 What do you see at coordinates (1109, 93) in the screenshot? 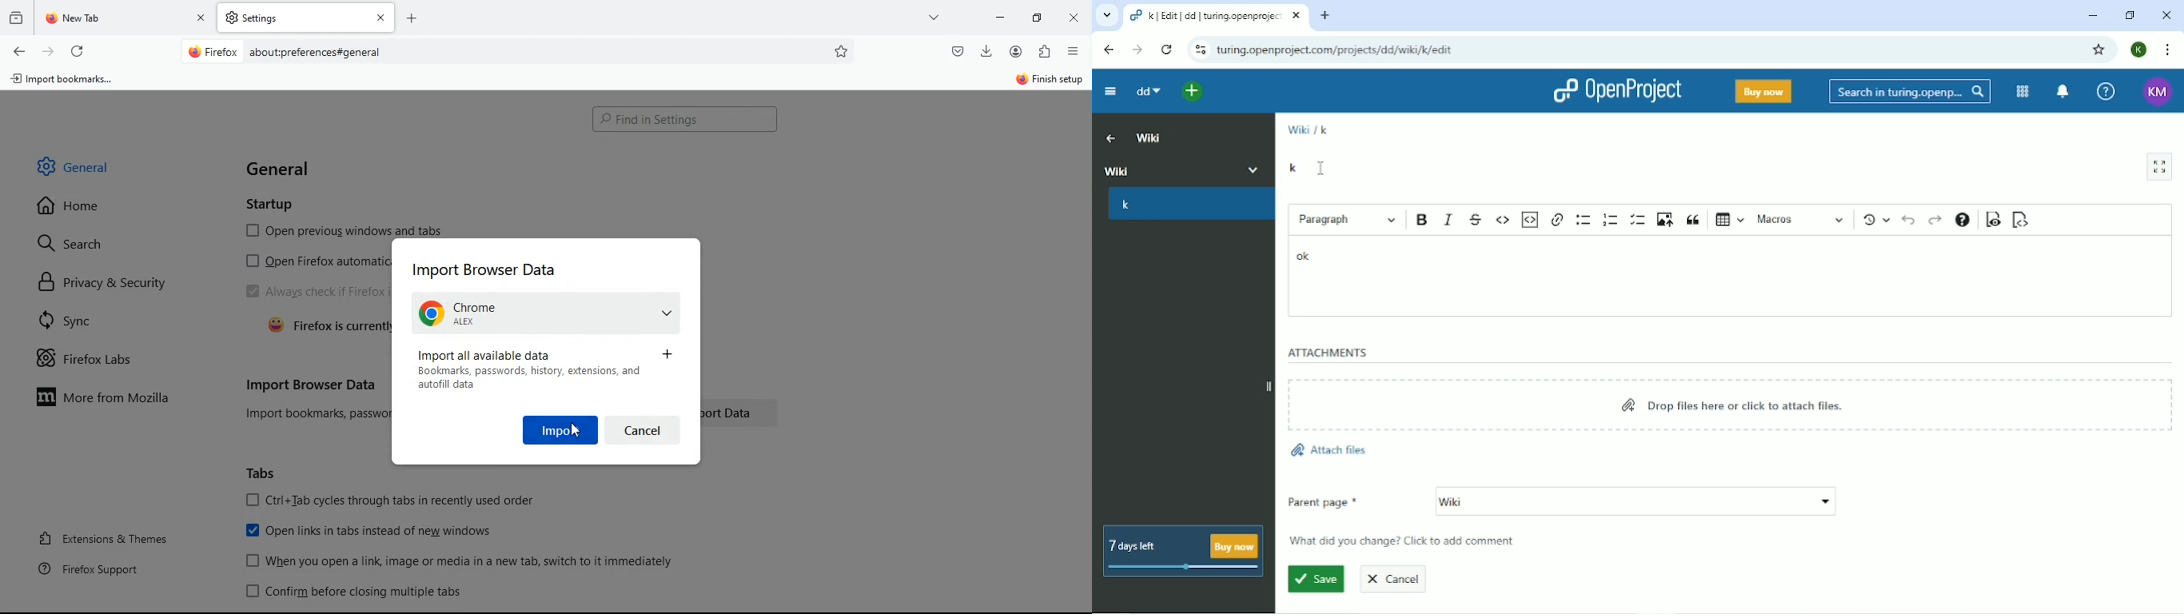
I see `Collapse project menu` at bounding box center [1109, 93].